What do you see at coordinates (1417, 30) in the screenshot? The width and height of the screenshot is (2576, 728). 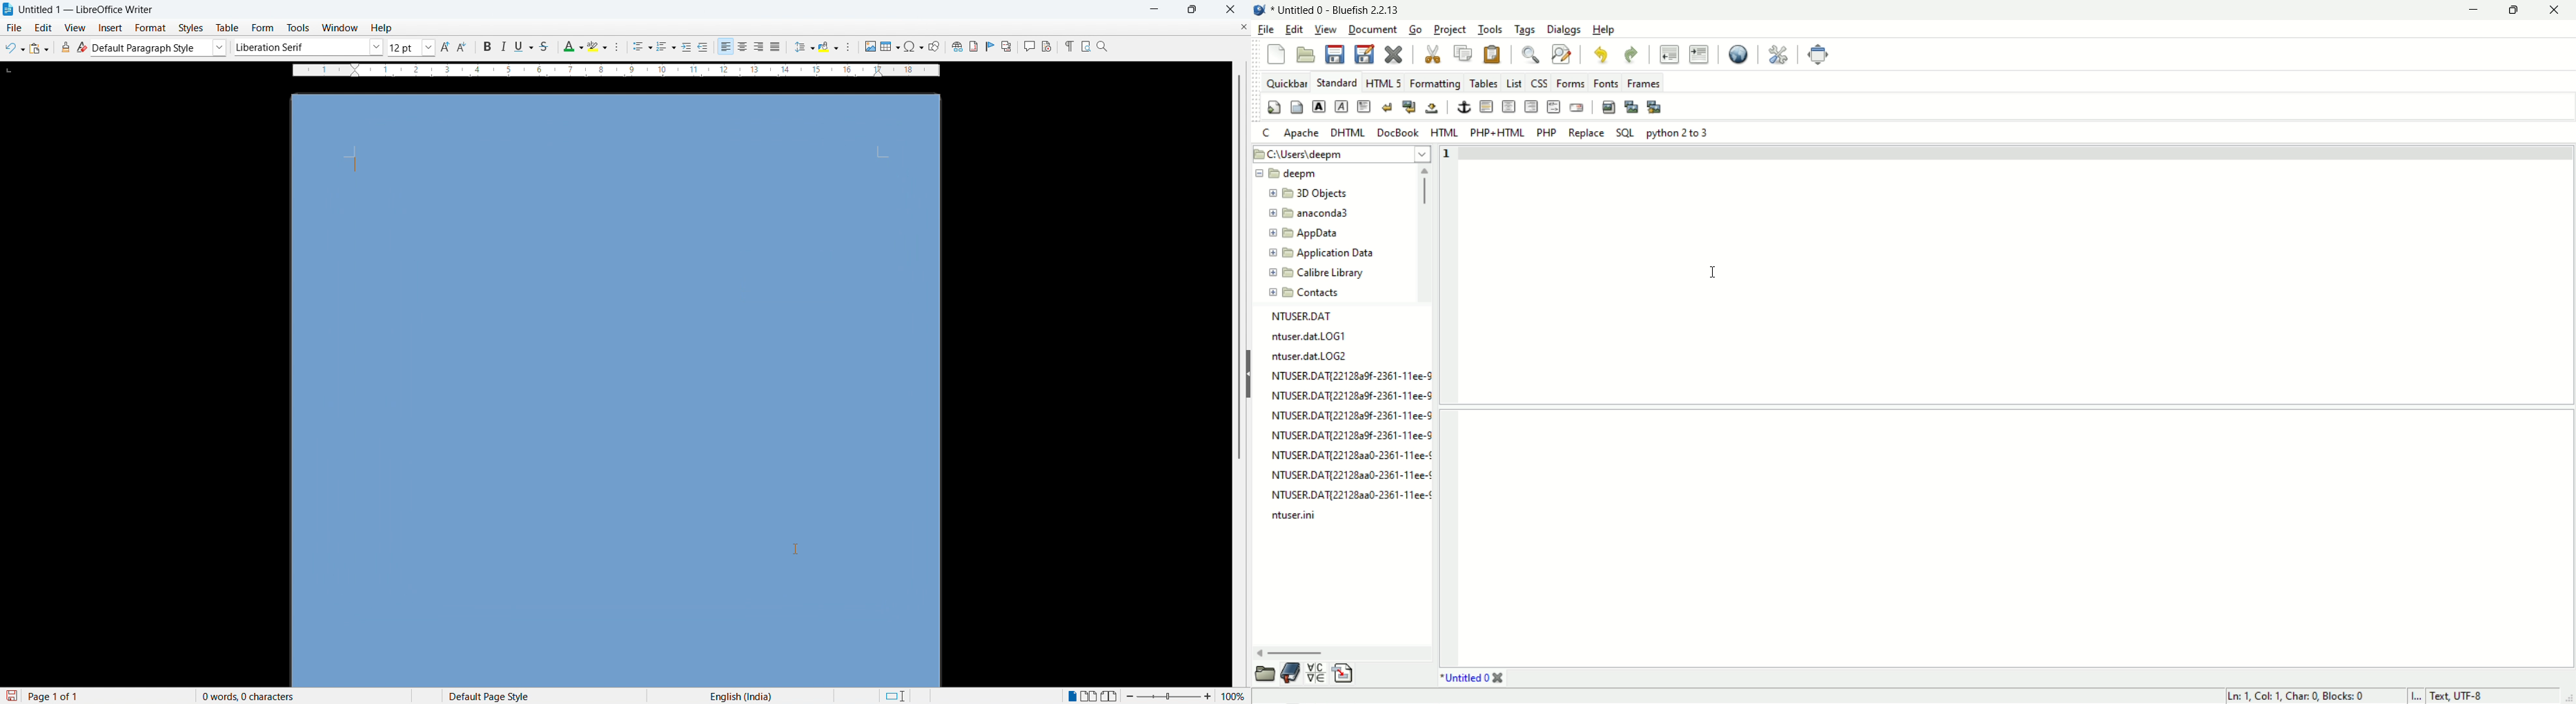 I see `go` at bounding box center [1417, 30].